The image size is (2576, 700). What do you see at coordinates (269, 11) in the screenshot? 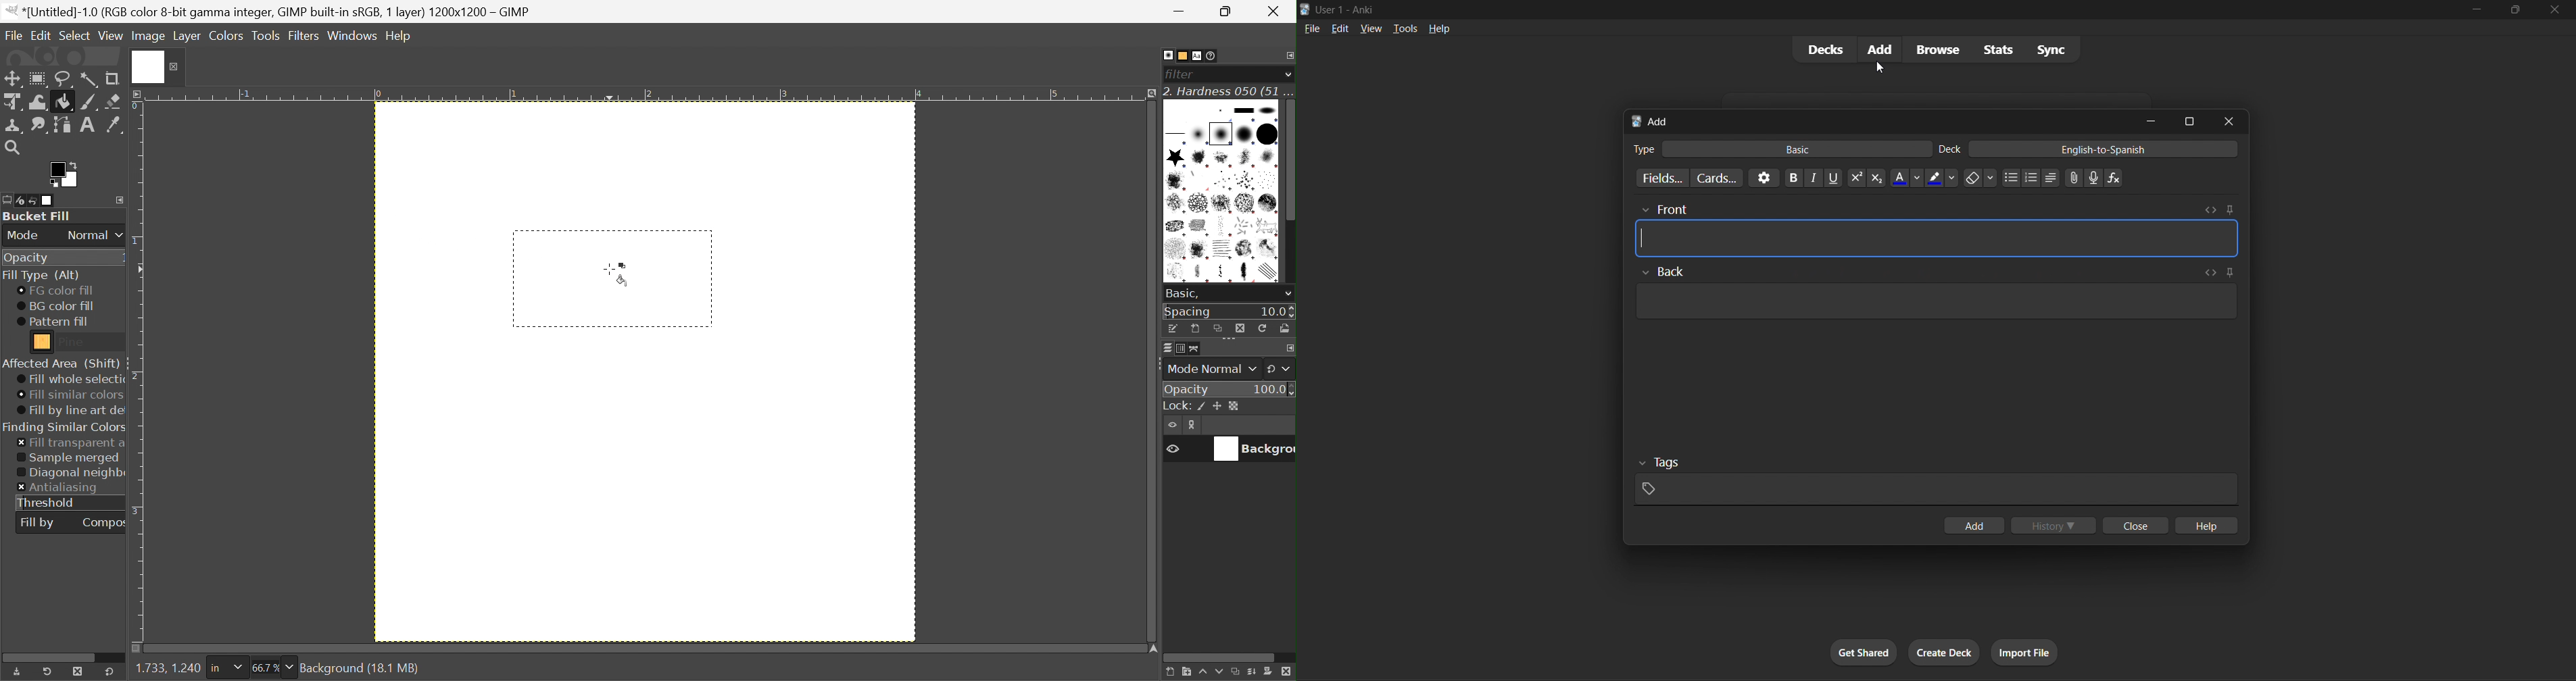
I see `*[Untitled]-6.0 (RGB color 8-bit gamma integer, GIMP built-in sRGB, 1 layer) 1200x1200 — GIMP` at bounding box center [269, 11].